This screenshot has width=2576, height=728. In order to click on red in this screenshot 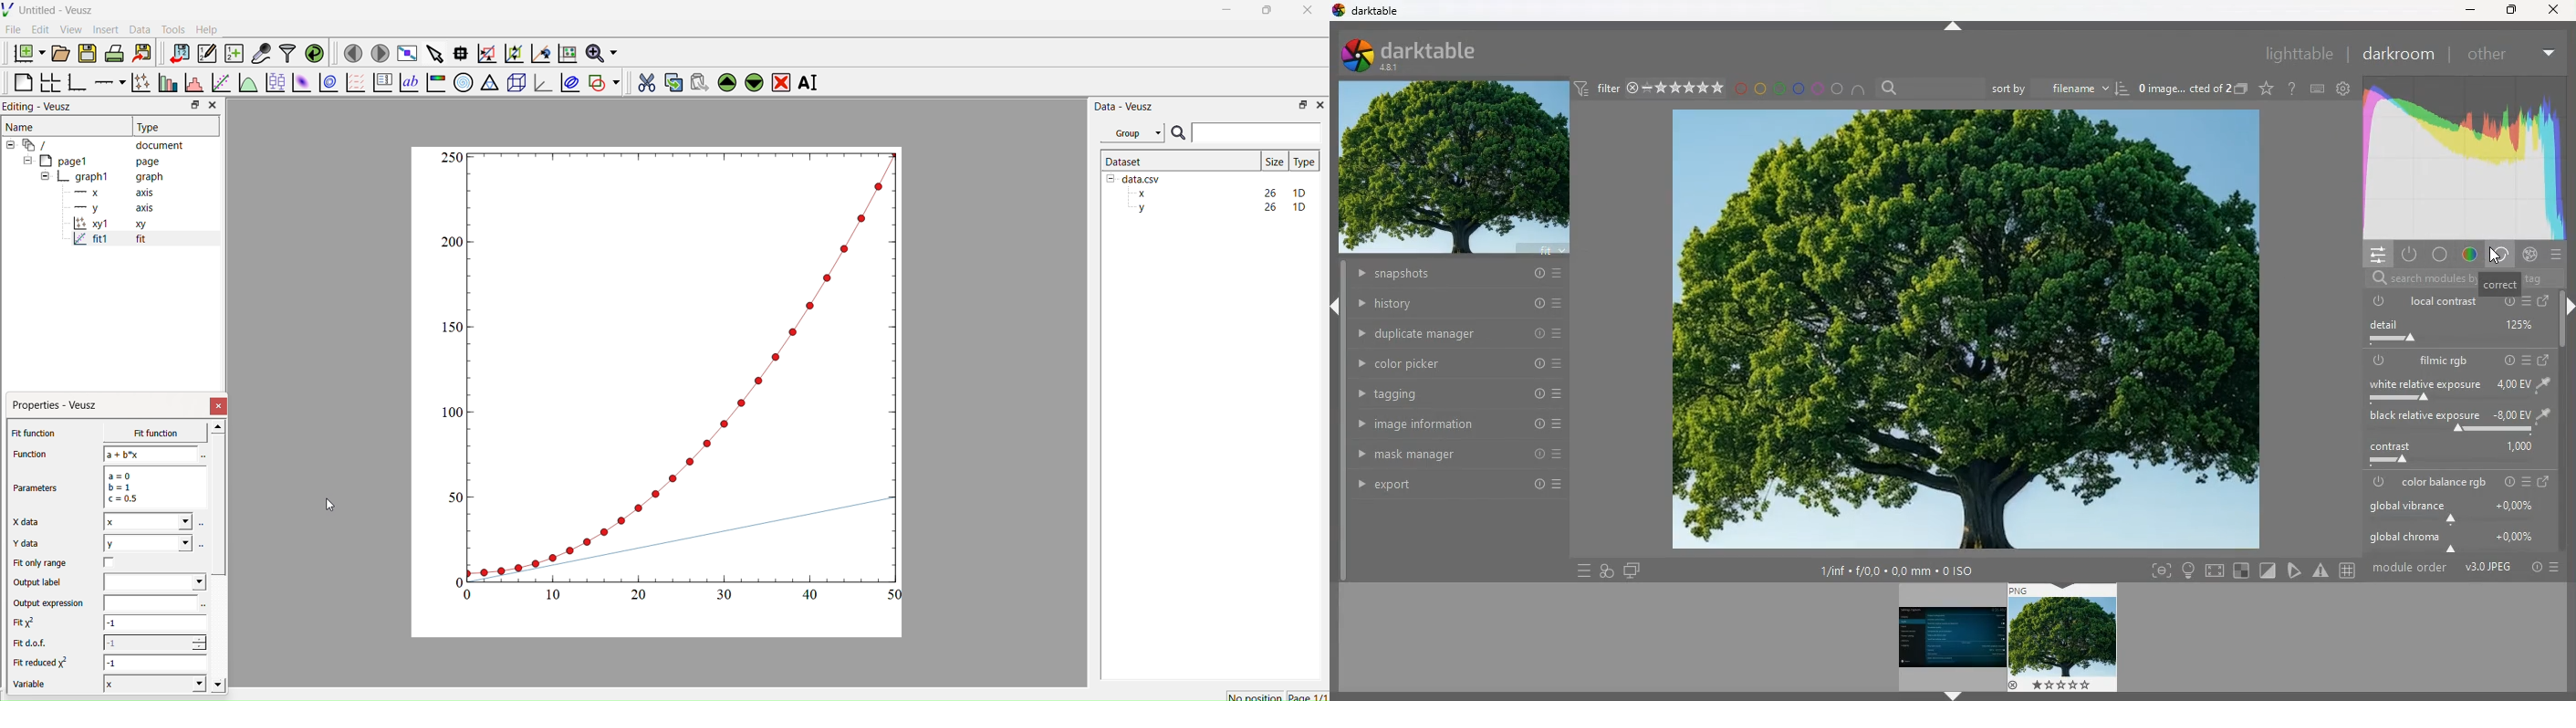, I will do `click(1740, 89)`.